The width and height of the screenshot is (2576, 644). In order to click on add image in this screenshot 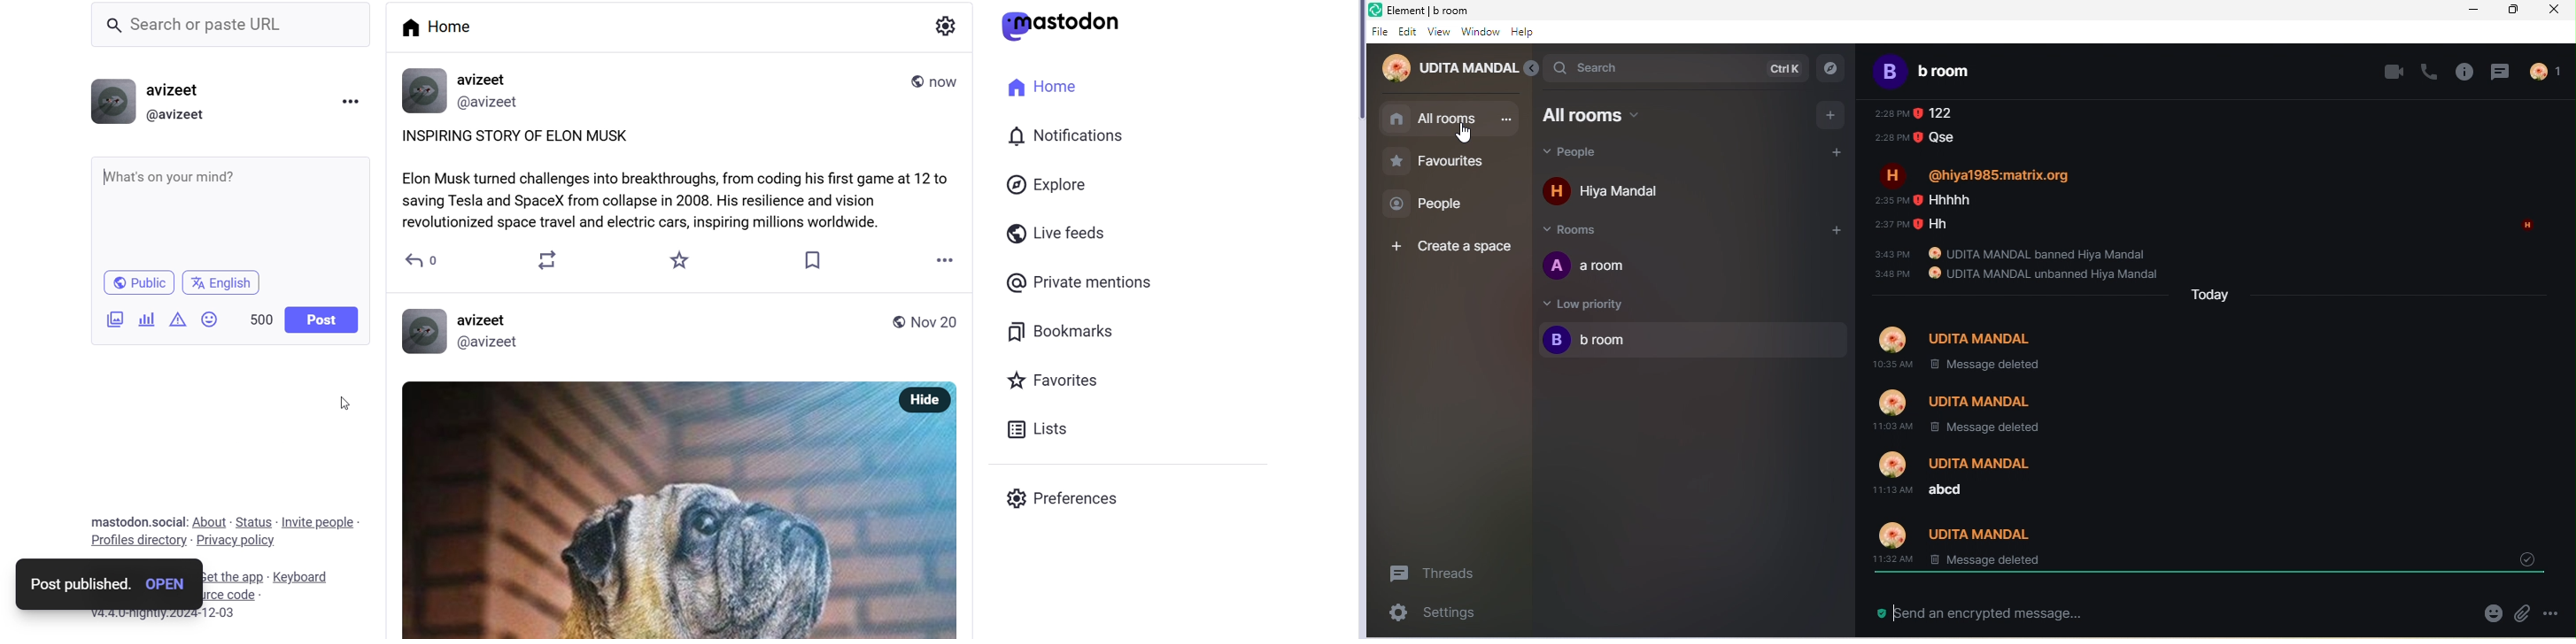, I will do `click(110, 324)`.